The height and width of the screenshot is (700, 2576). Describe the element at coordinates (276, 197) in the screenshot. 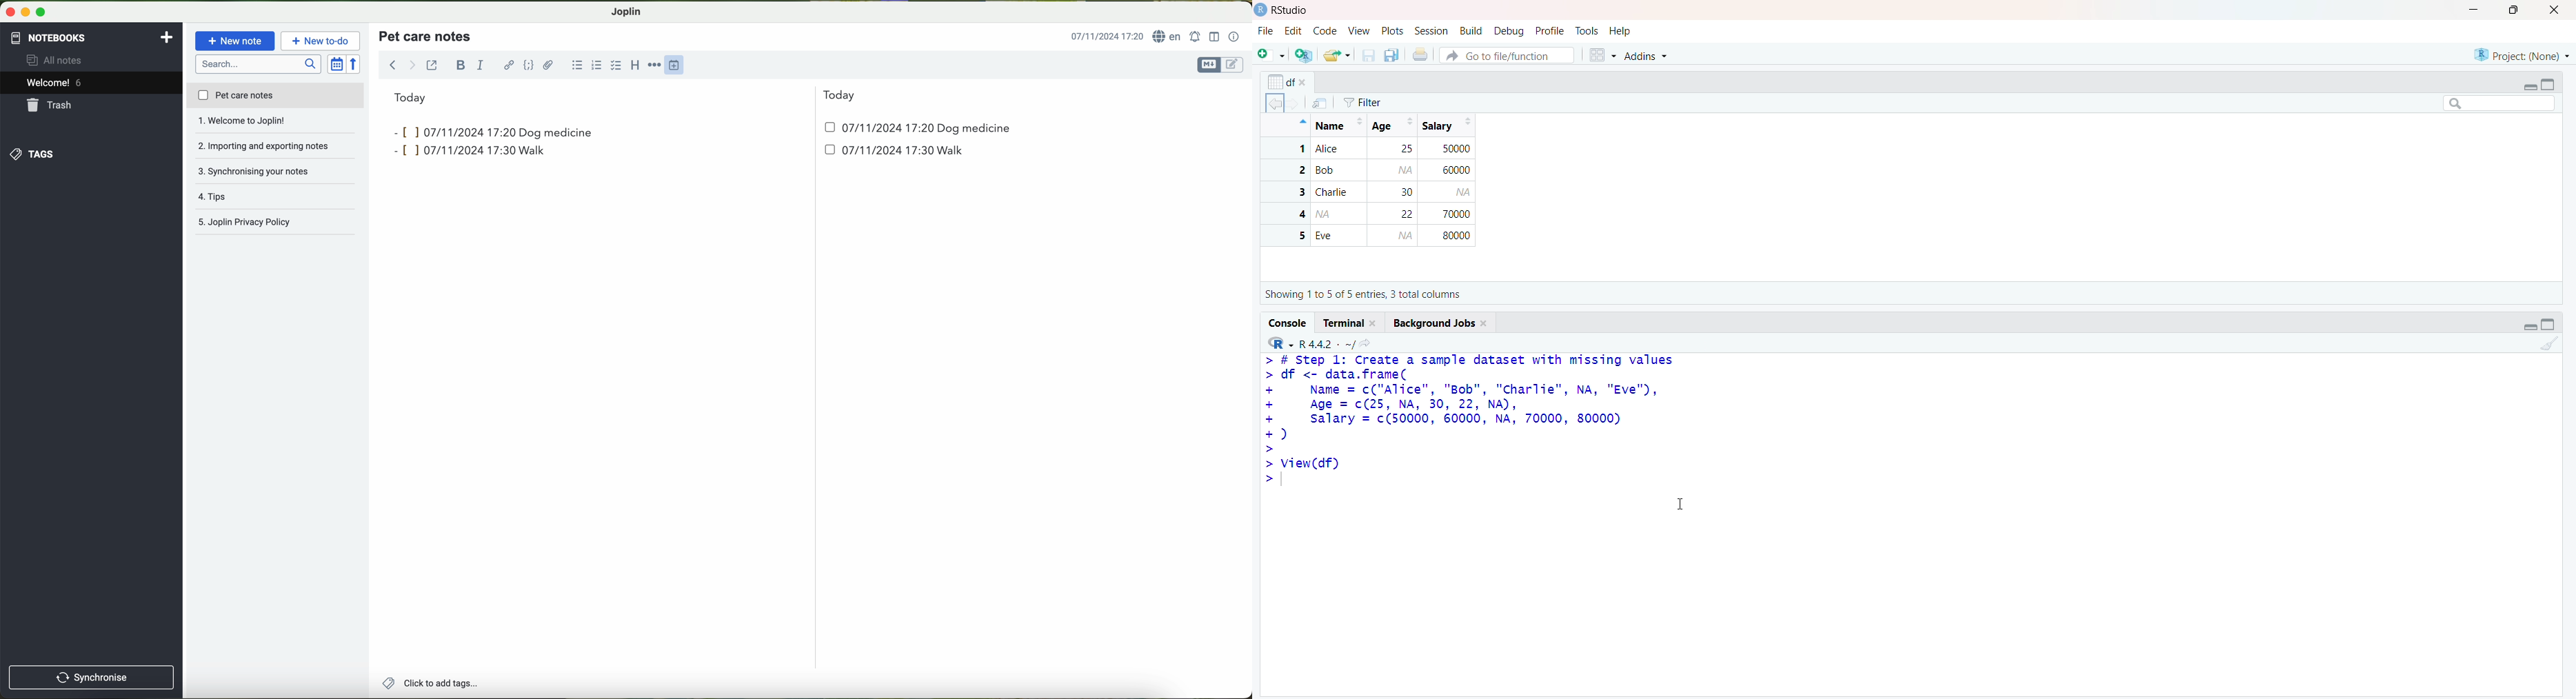

I see `Joplin privacy policy` at that location.